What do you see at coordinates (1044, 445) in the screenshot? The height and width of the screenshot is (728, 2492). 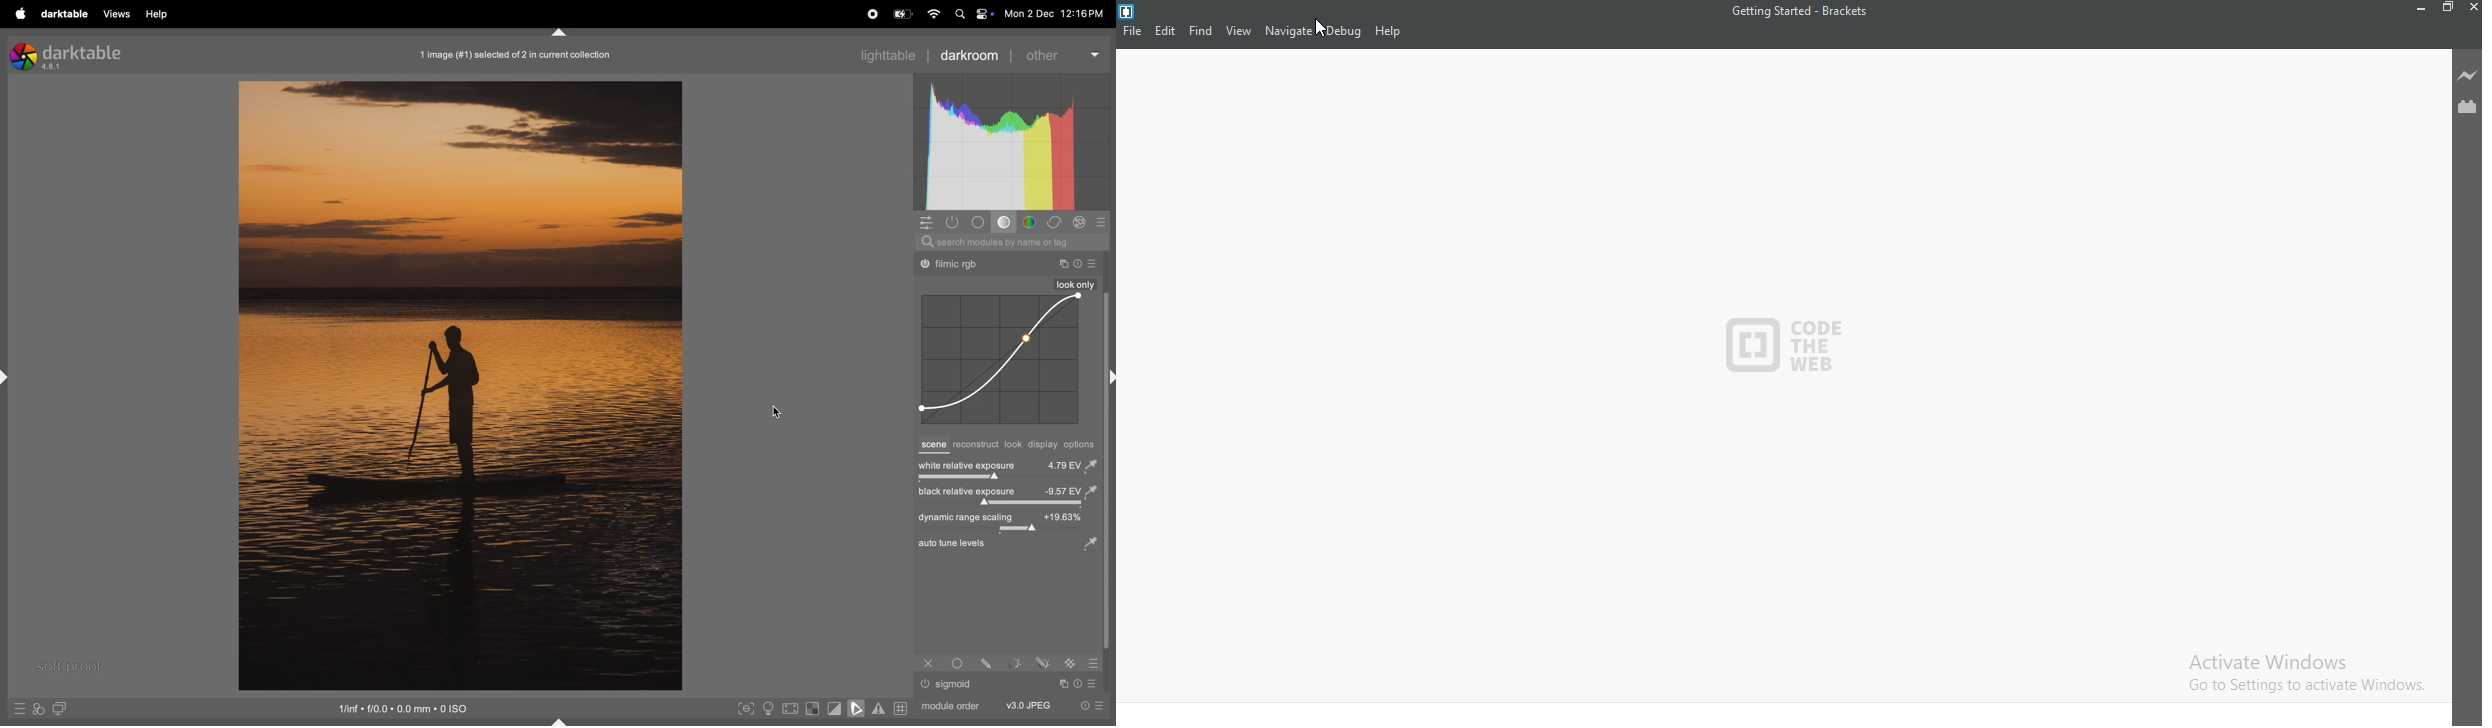 I see `display` at bounding box center [1044, 445].